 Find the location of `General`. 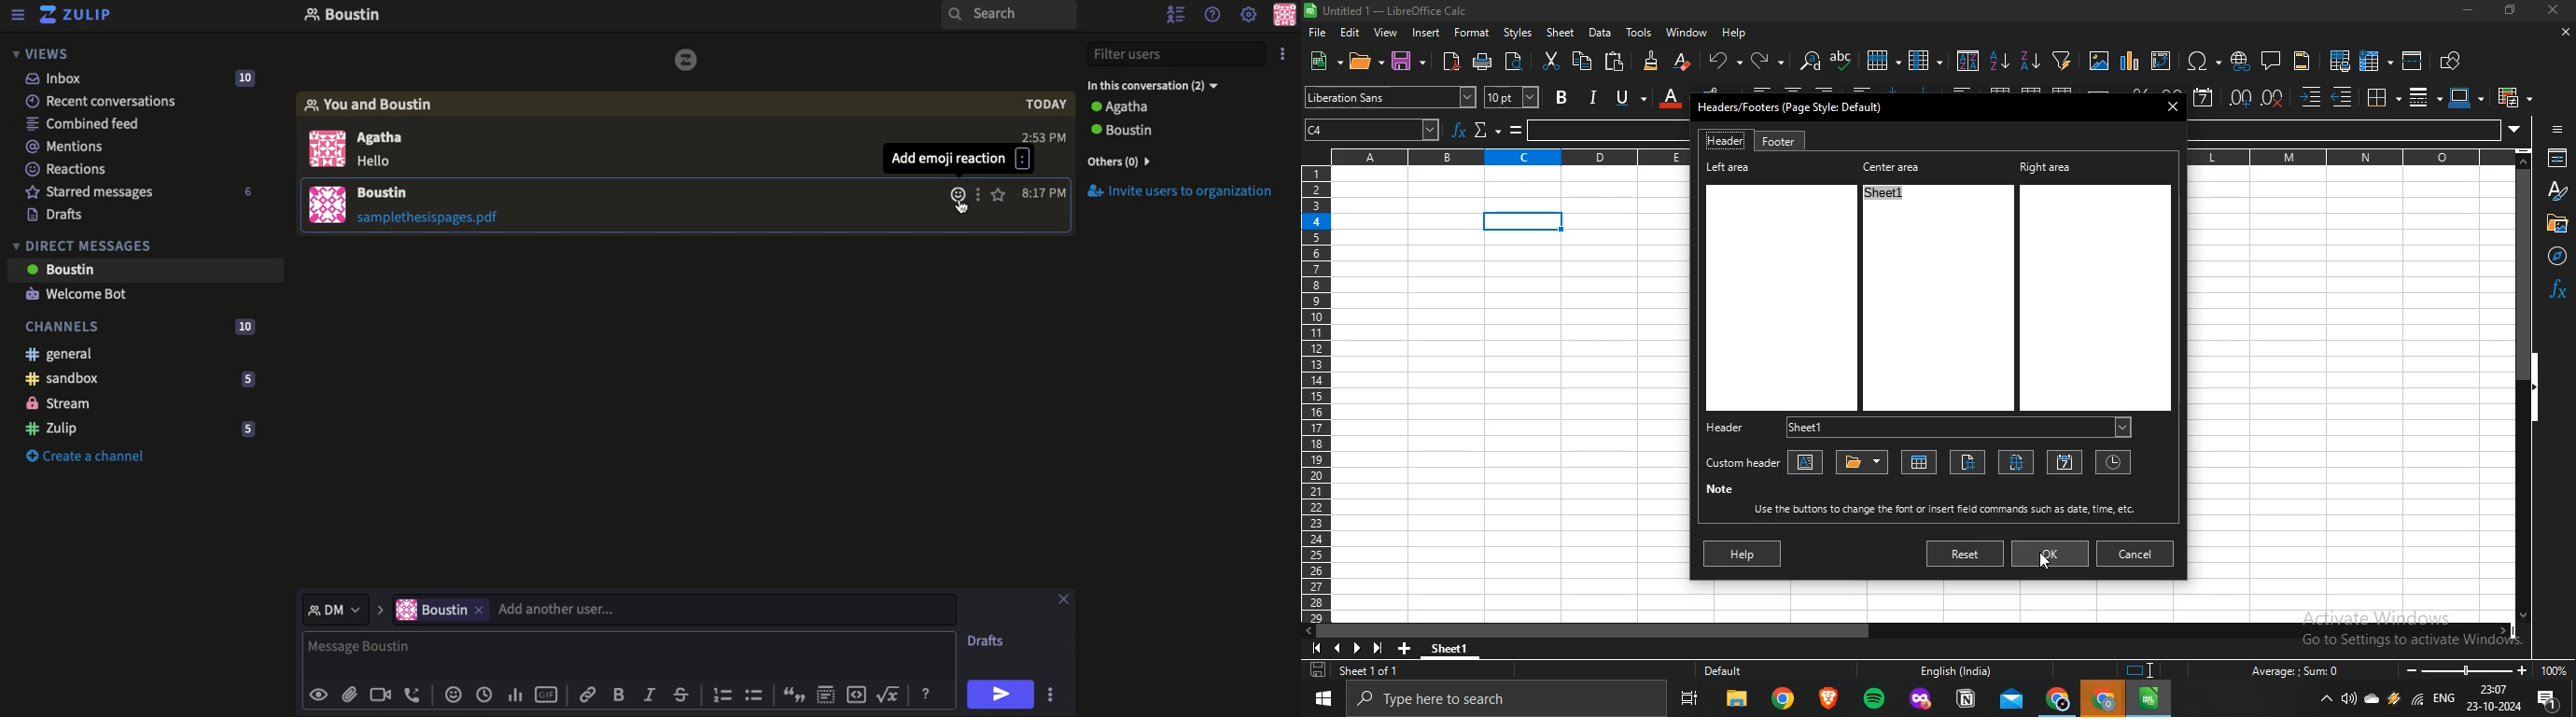

General is located at coordinates (60, 354).